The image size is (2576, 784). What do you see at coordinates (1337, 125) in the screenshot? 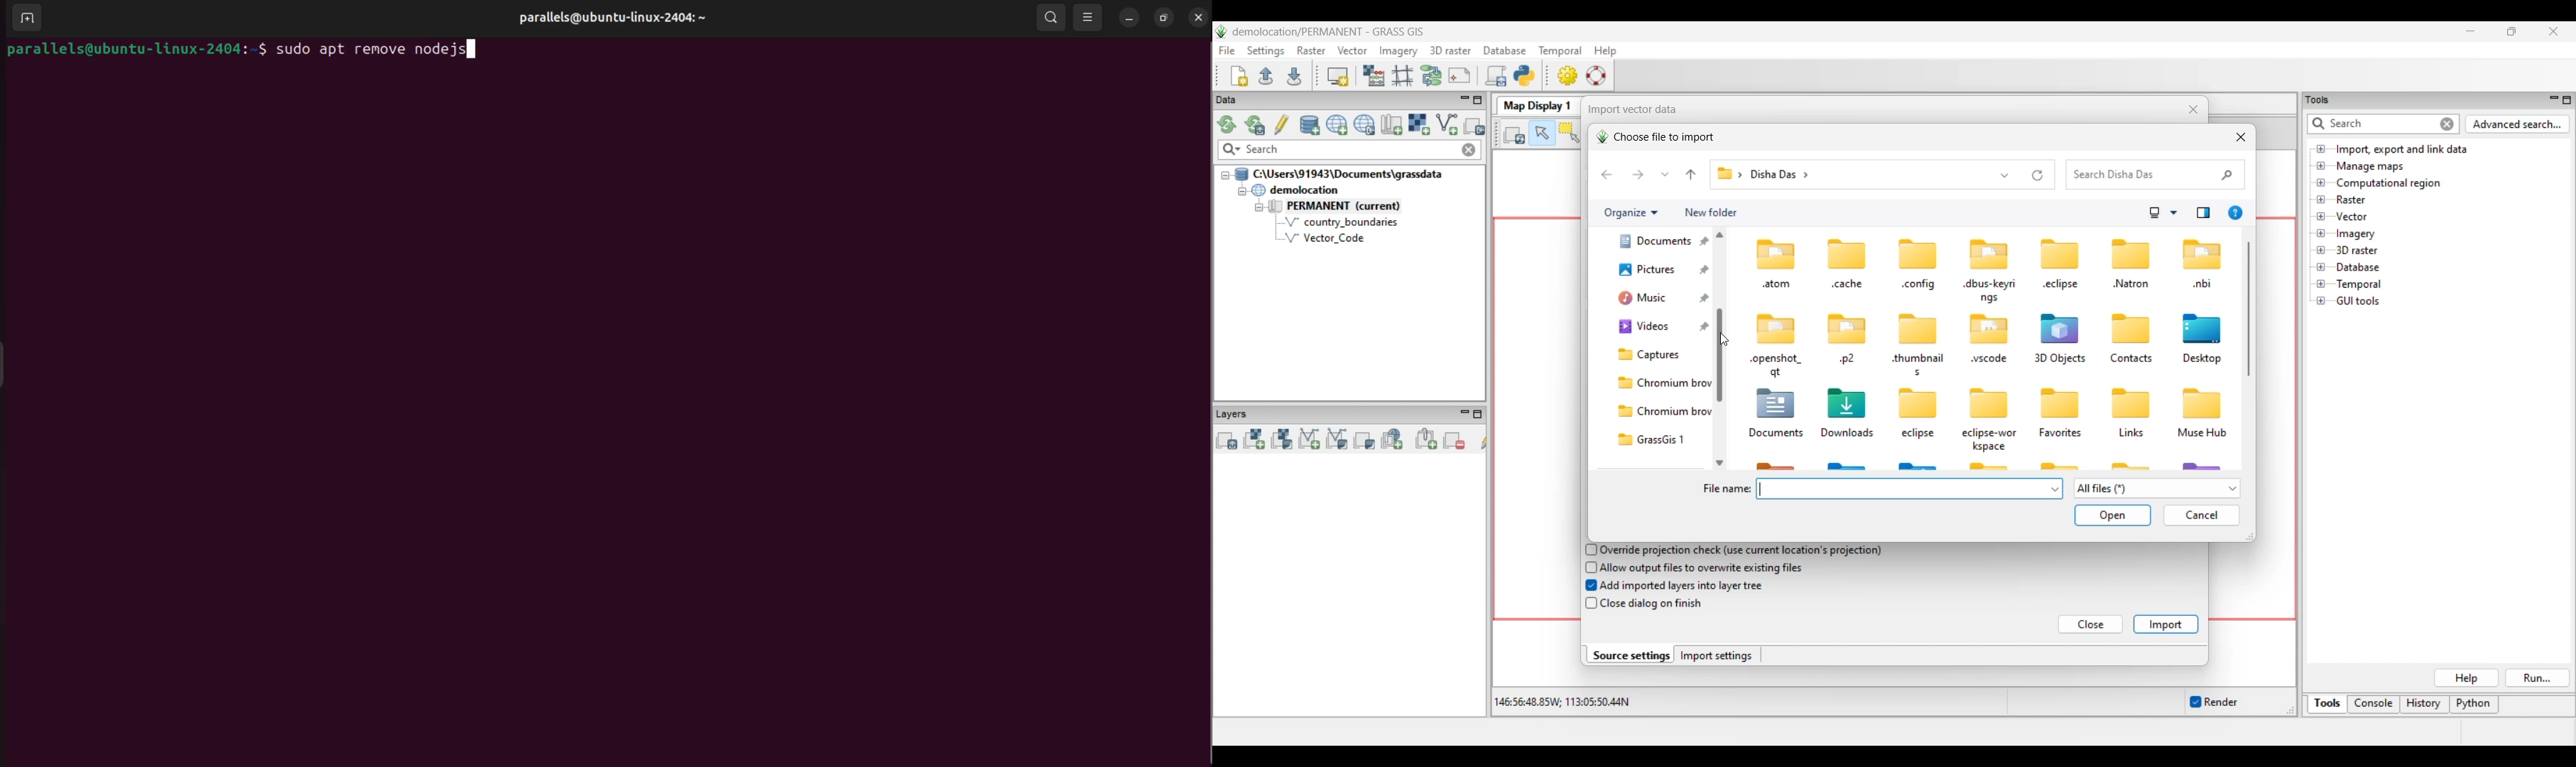
I see `Create new project (location) to current GRASS database` at bounding box center [1337, 125].